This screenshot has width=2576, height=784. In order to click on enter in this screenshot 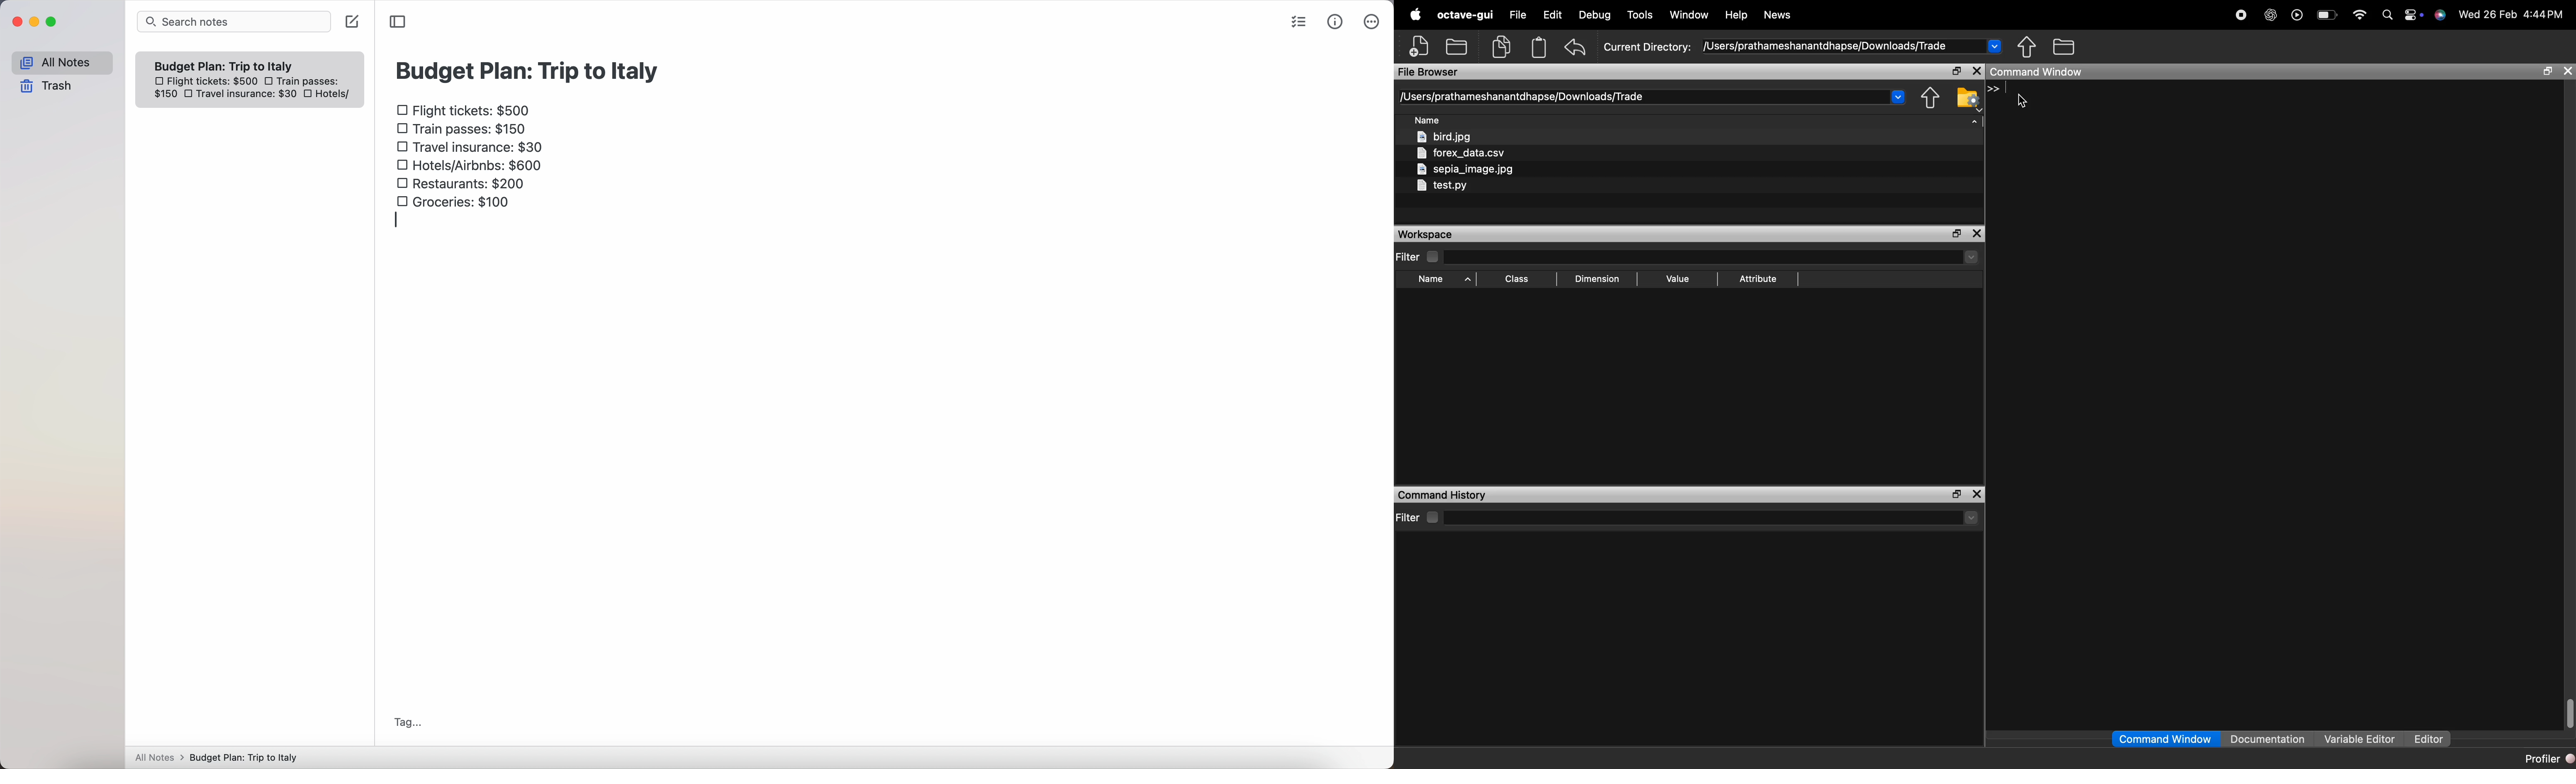, I will do `click(399, 219)`.